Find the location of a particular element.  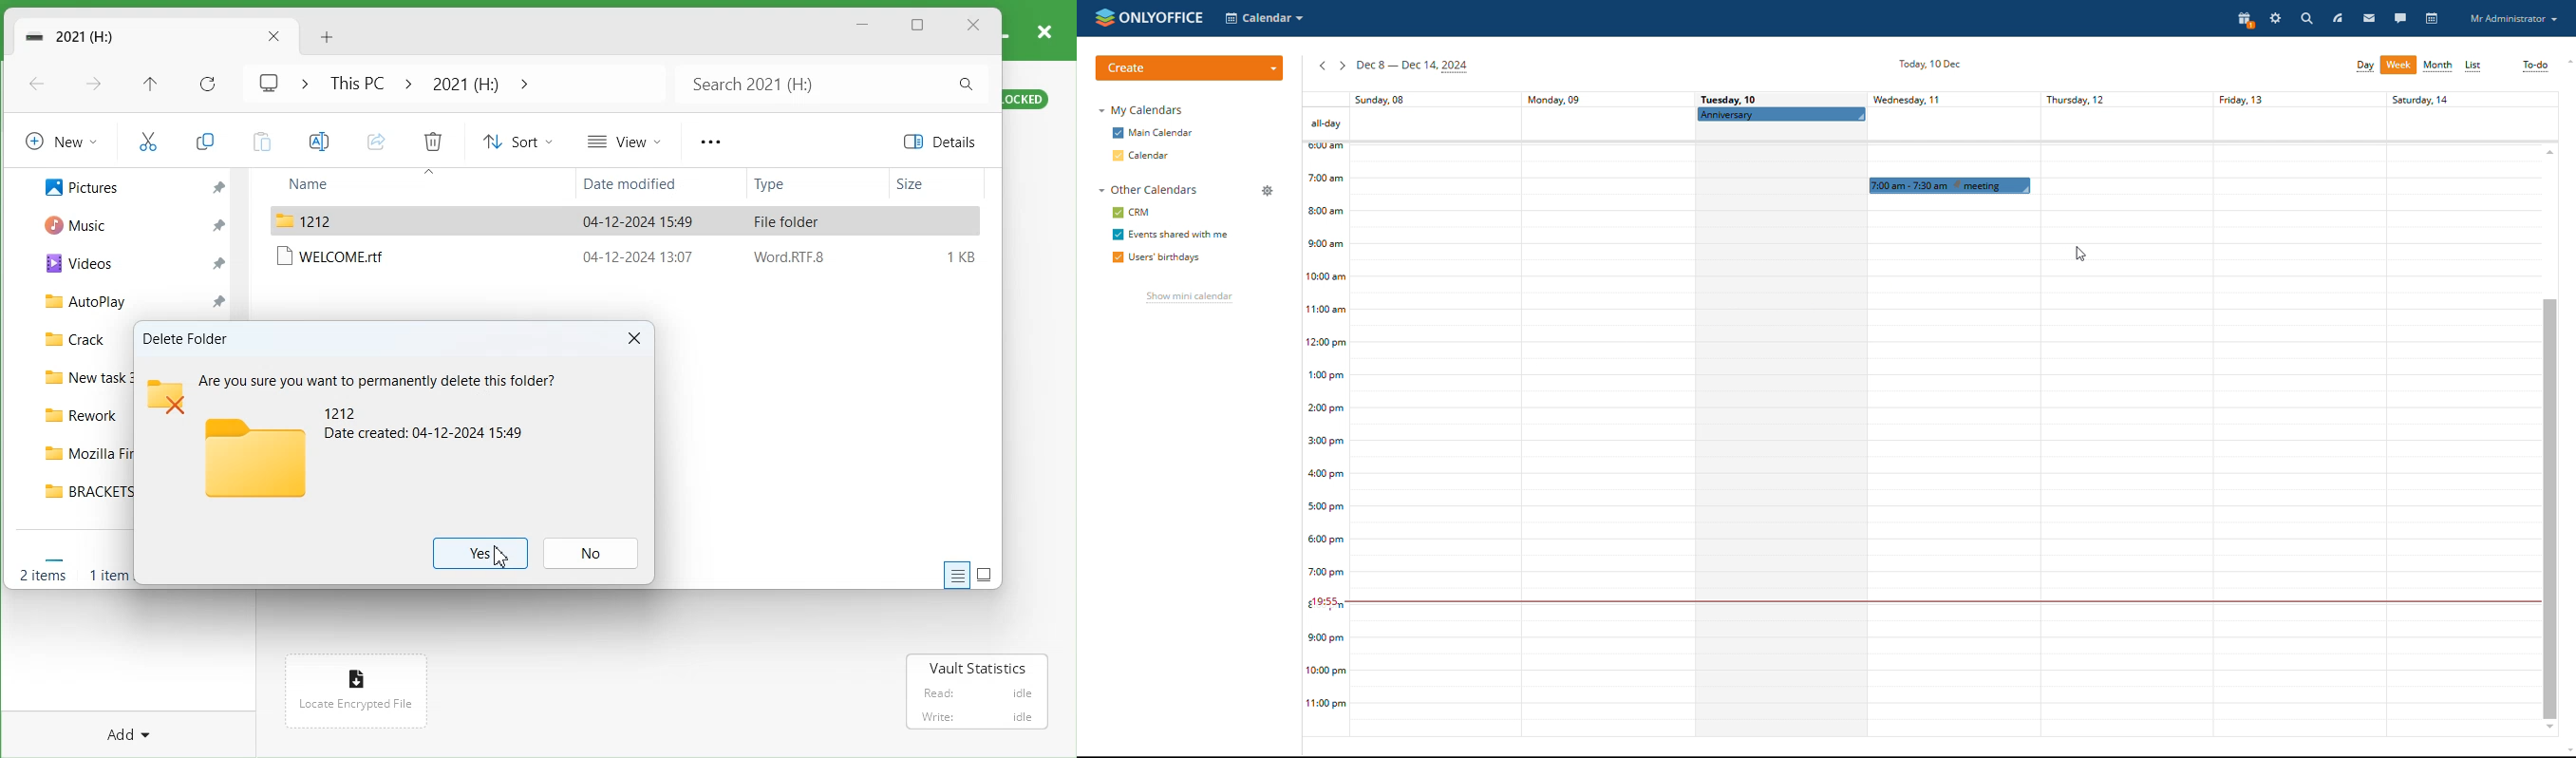

Videos is located at coordinates (78, 264).